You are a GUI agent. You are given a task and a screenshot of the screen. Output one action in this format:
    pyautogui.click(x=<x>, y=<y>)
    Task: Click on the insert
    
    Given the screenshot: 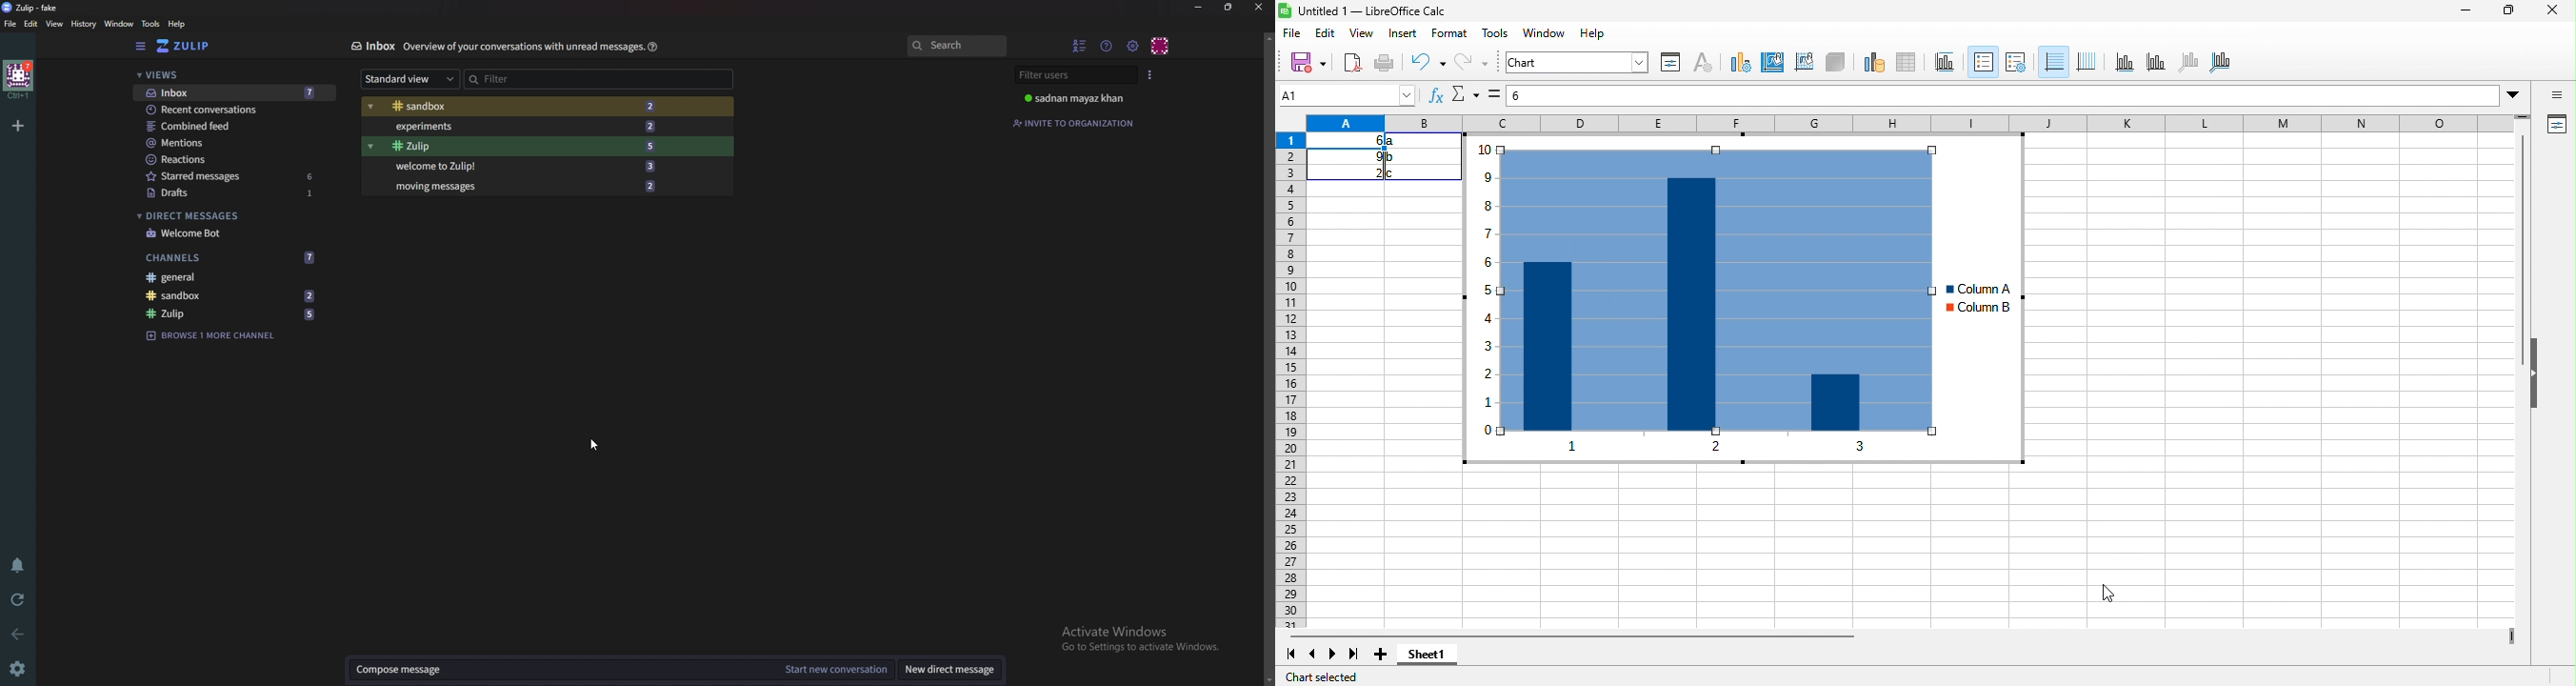 What is the action you would take?
    pyautogui.click(x=1404, y=33)
    